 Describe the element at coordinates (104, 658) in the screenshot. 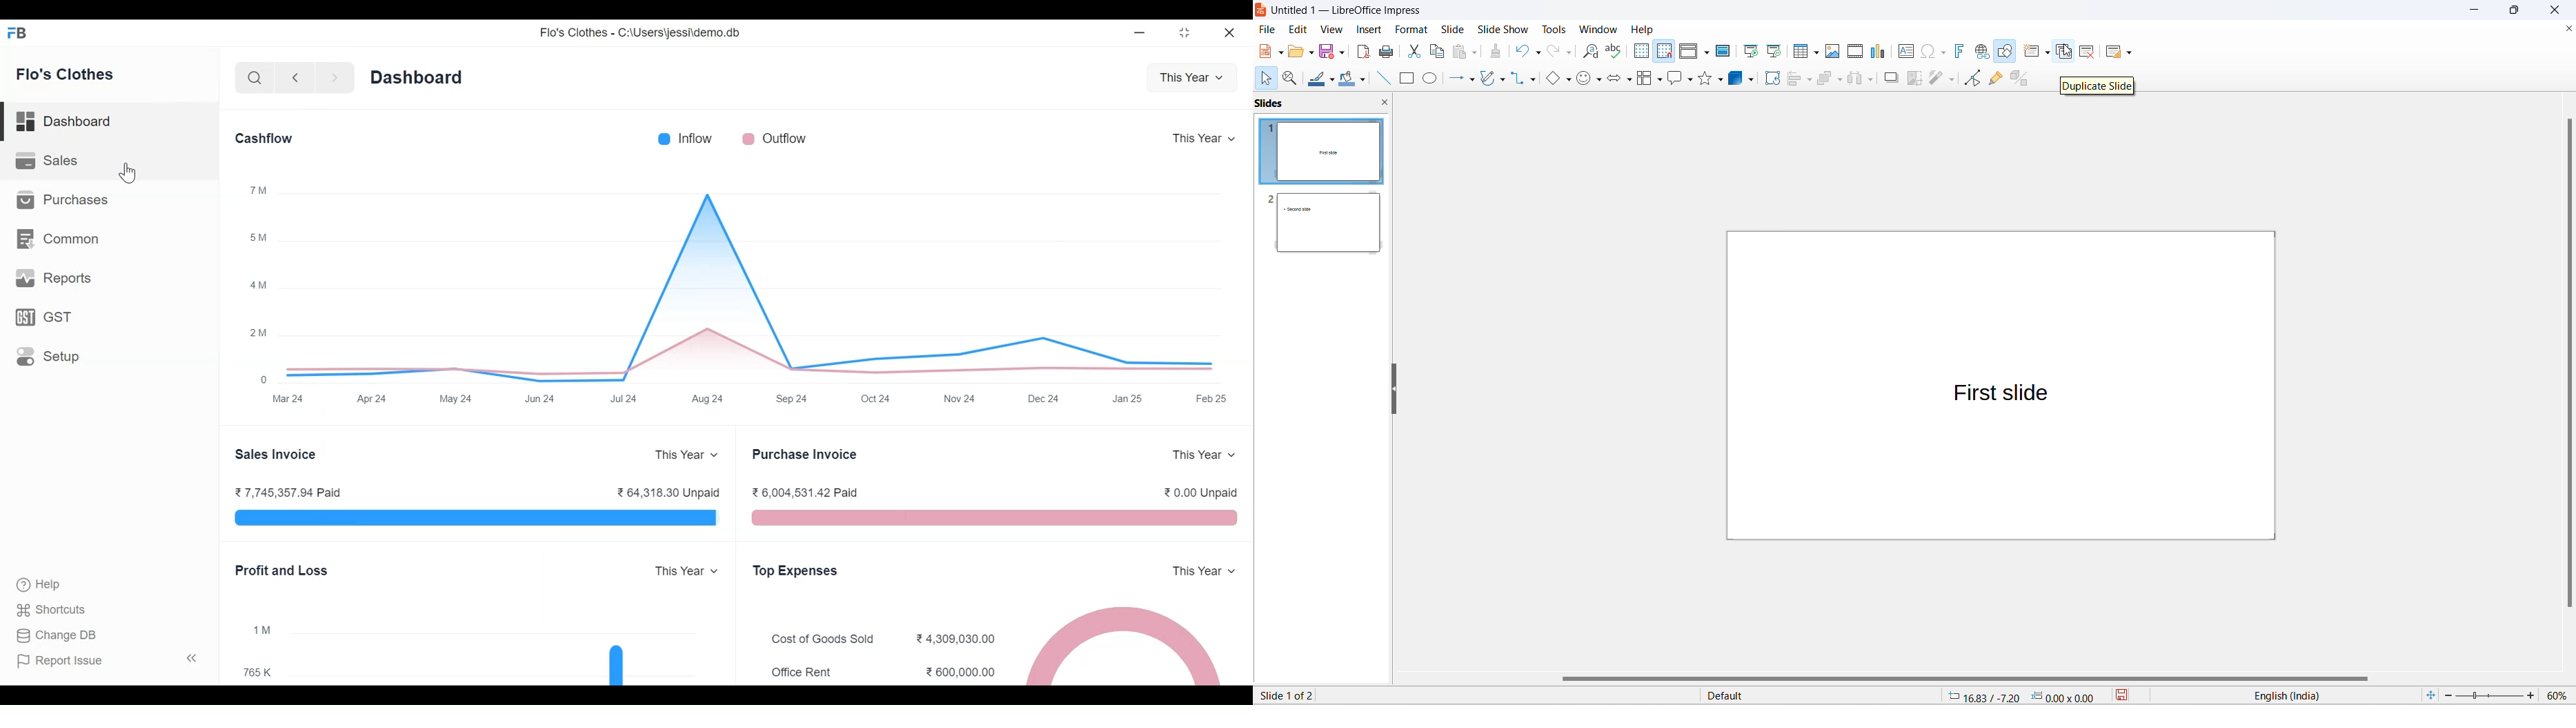

I see `Report Issue` at that location.